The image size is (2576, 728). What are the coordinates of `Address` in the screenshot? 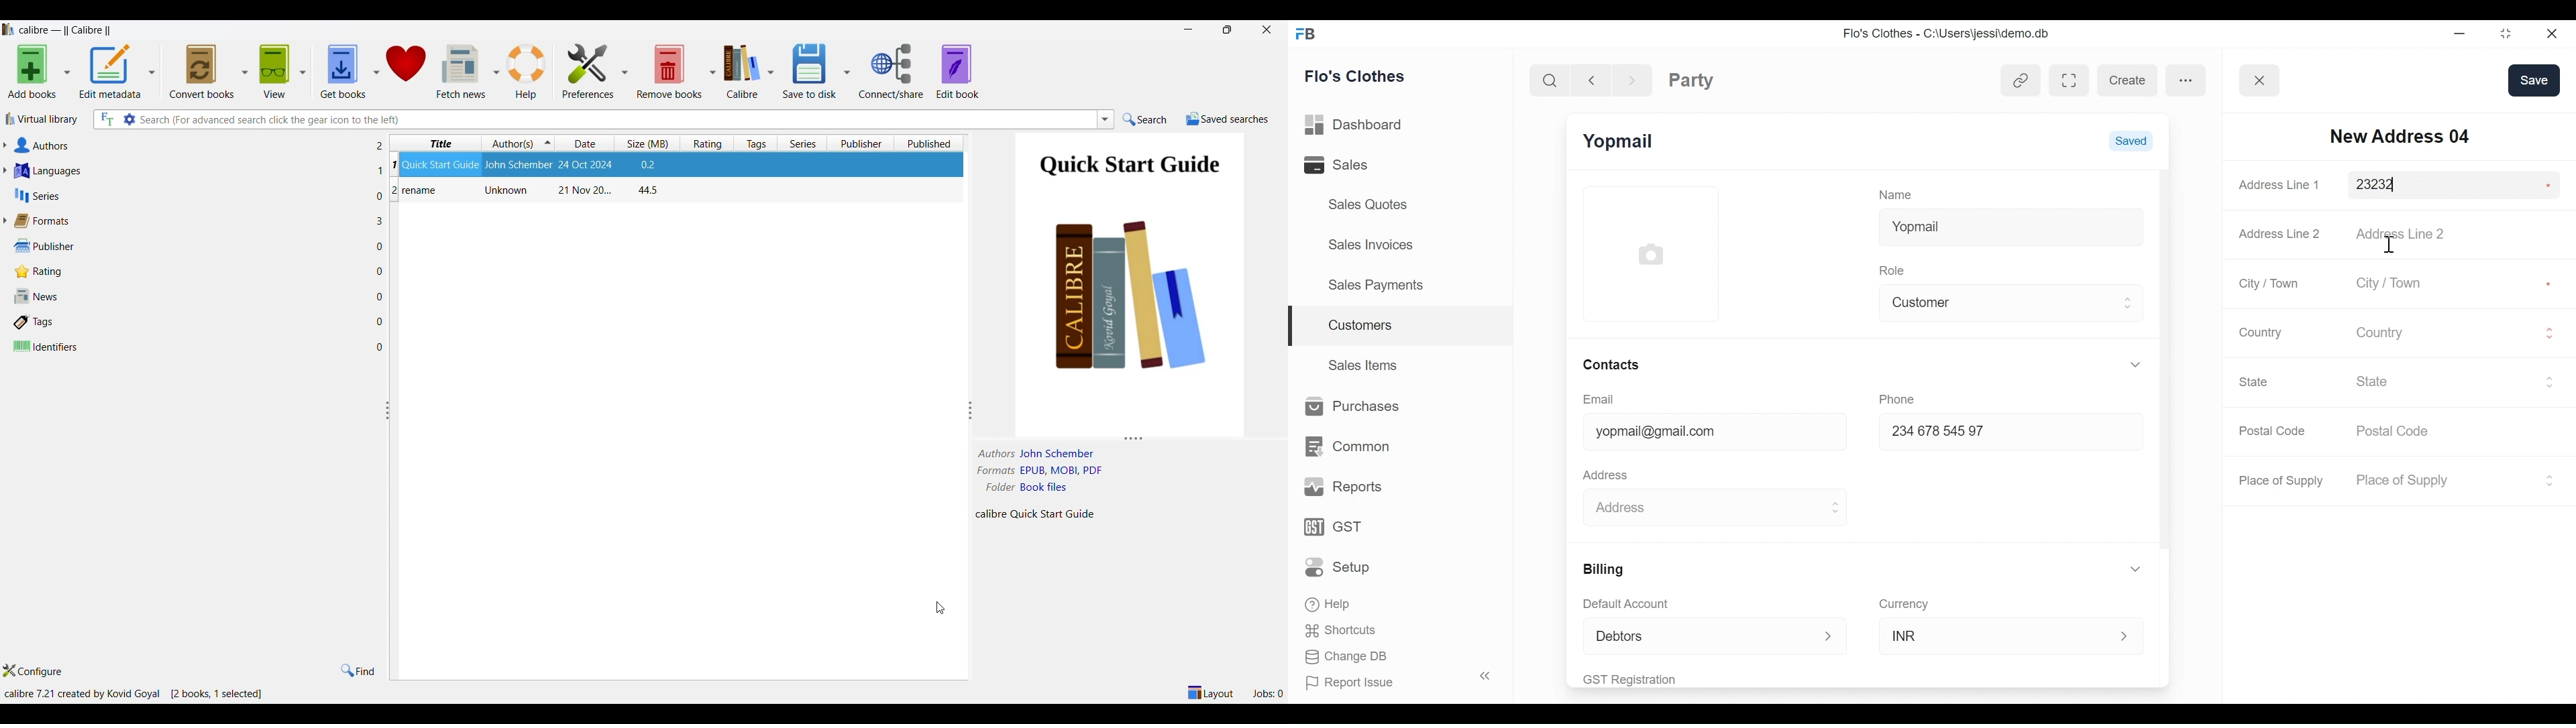 It's located at (1609, 473).